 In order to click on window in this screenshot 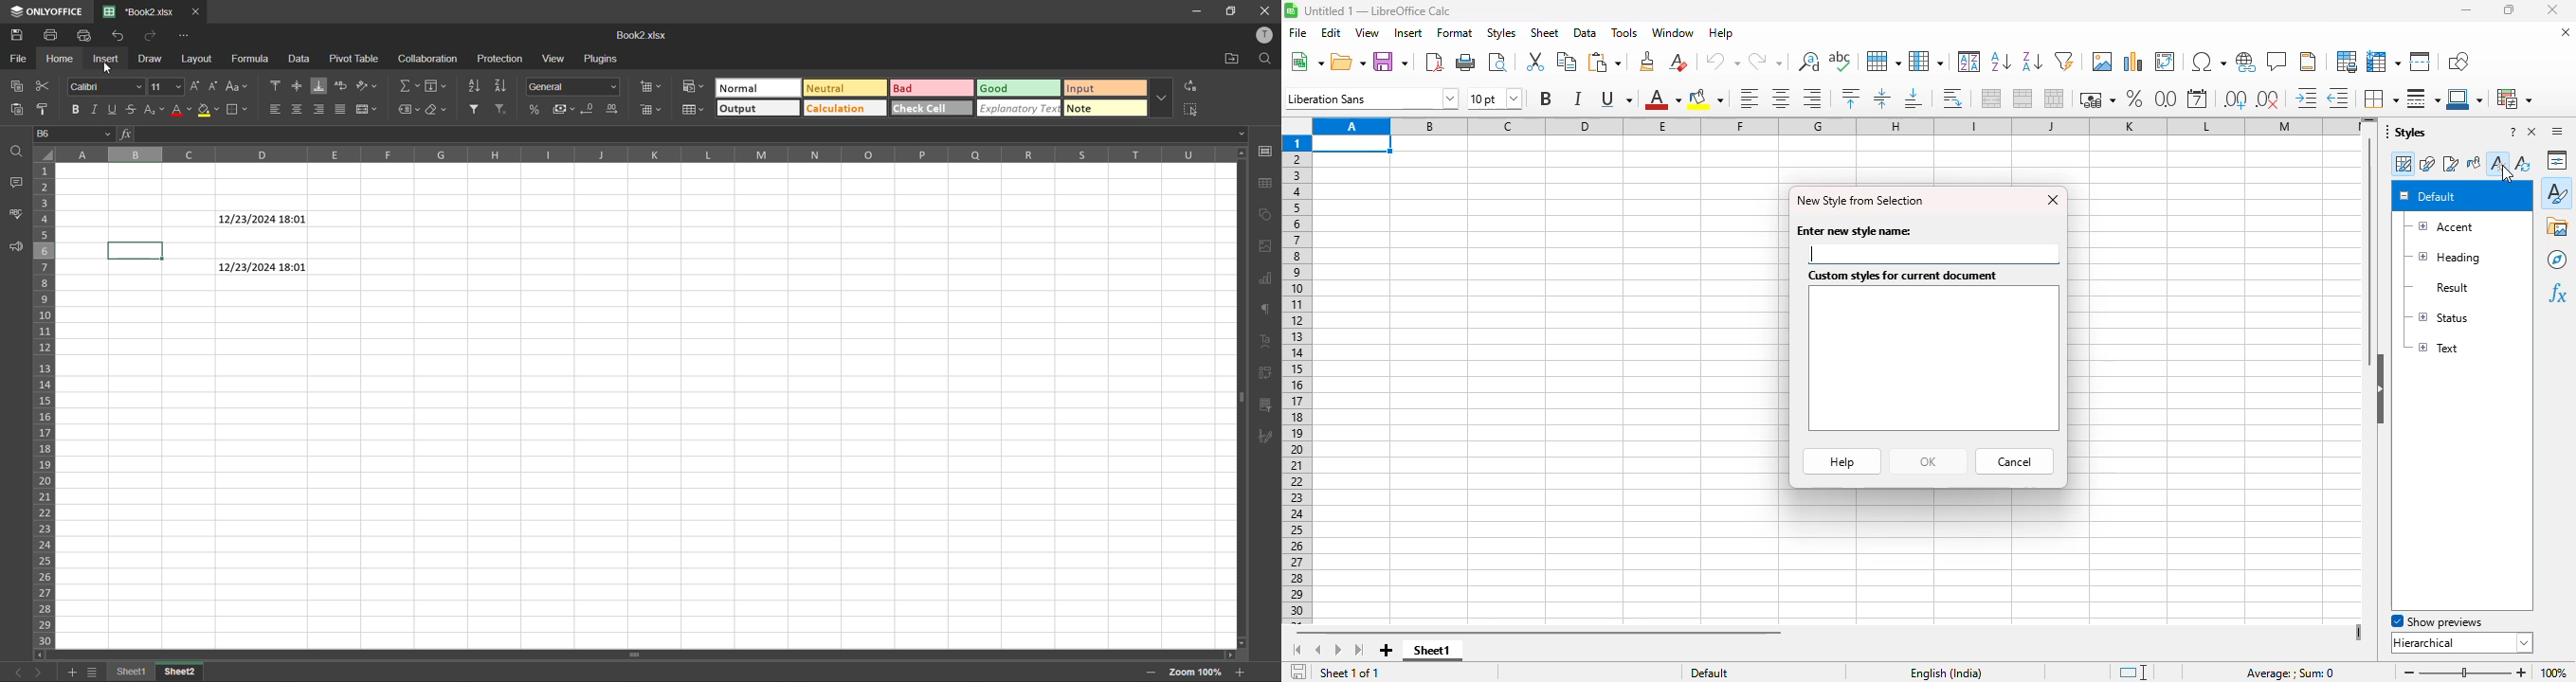, I will do `click(1673, 32)`.